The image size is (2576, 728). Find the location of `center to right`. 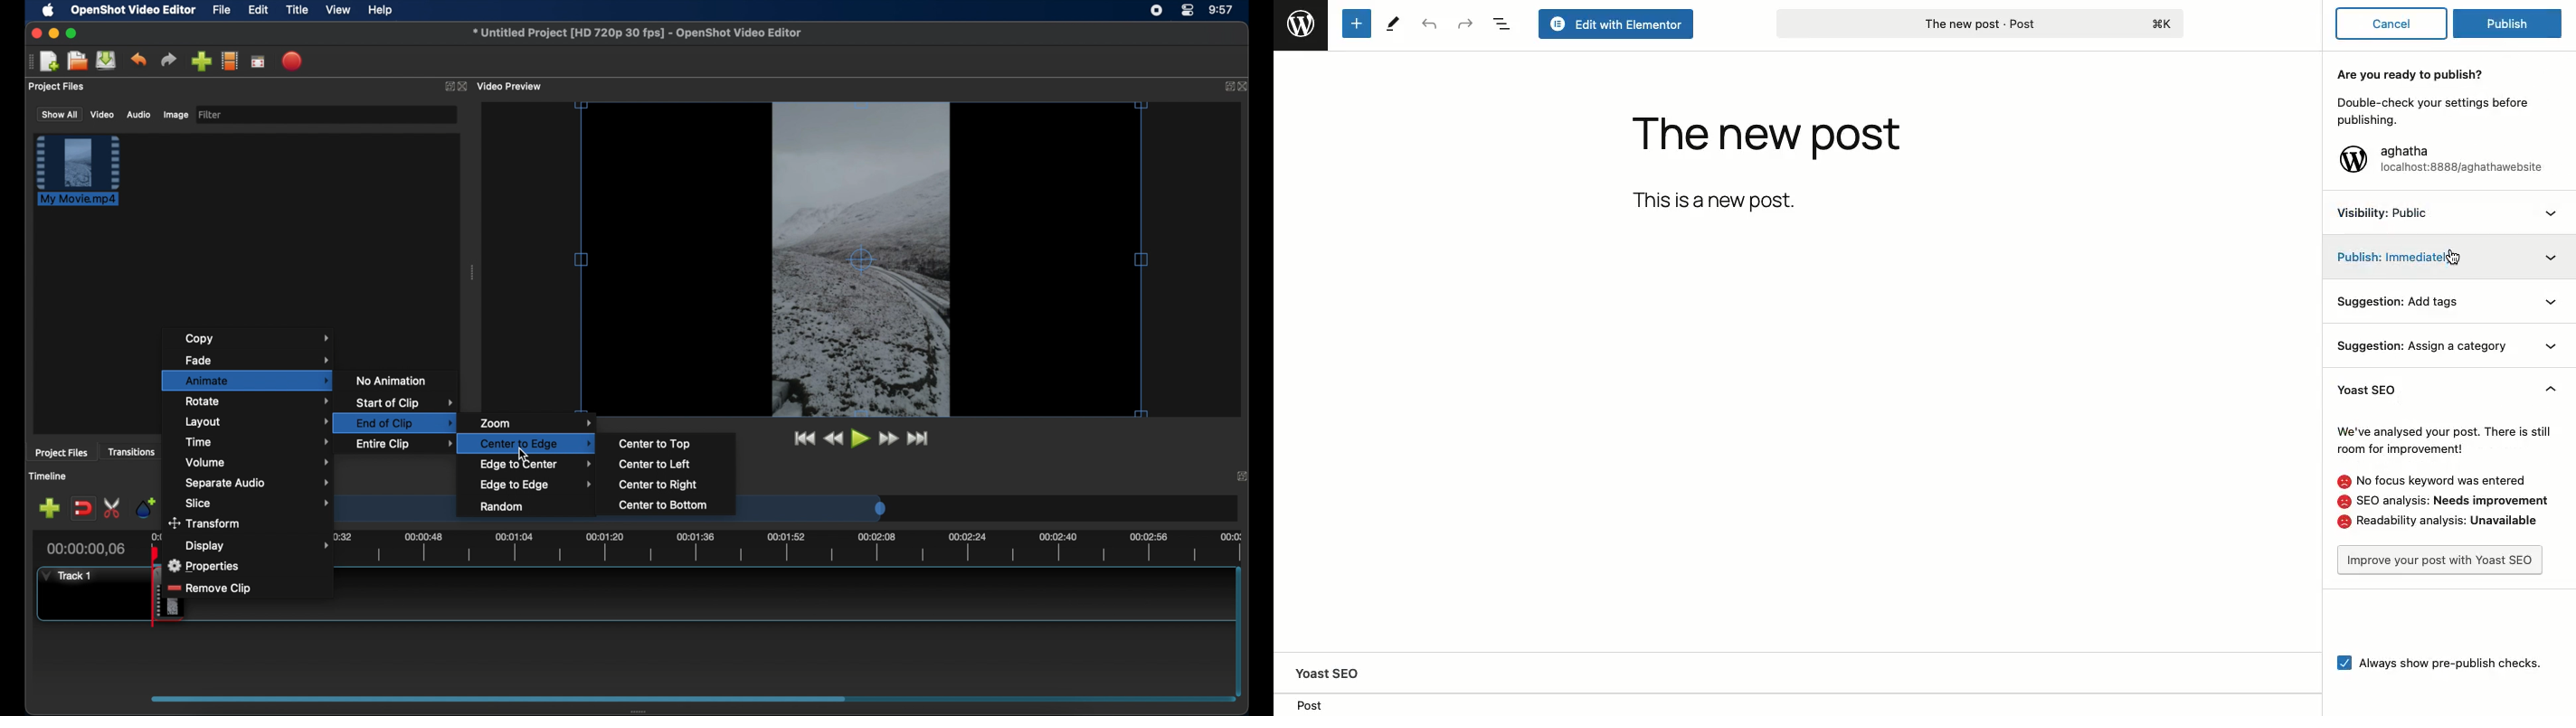

center to right is located at coordinates (659, 485).